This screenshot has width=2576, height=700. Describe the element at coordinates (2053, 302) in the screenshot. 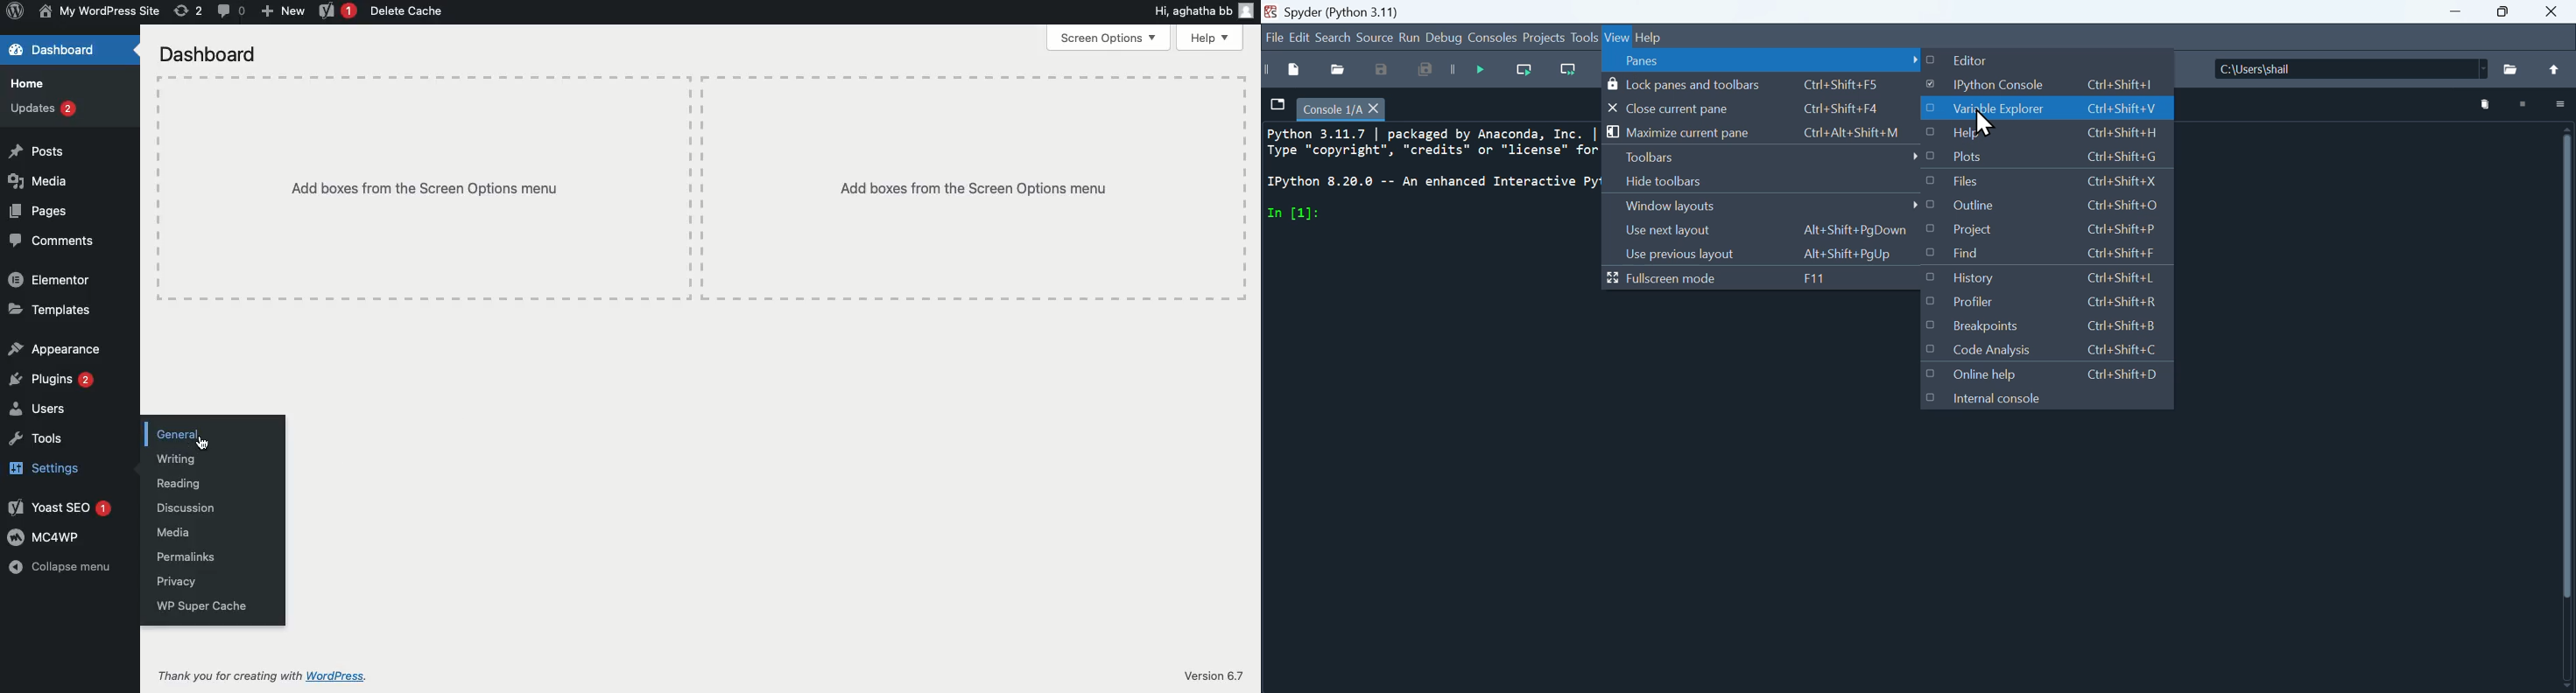

I see `Profiler` at that location.